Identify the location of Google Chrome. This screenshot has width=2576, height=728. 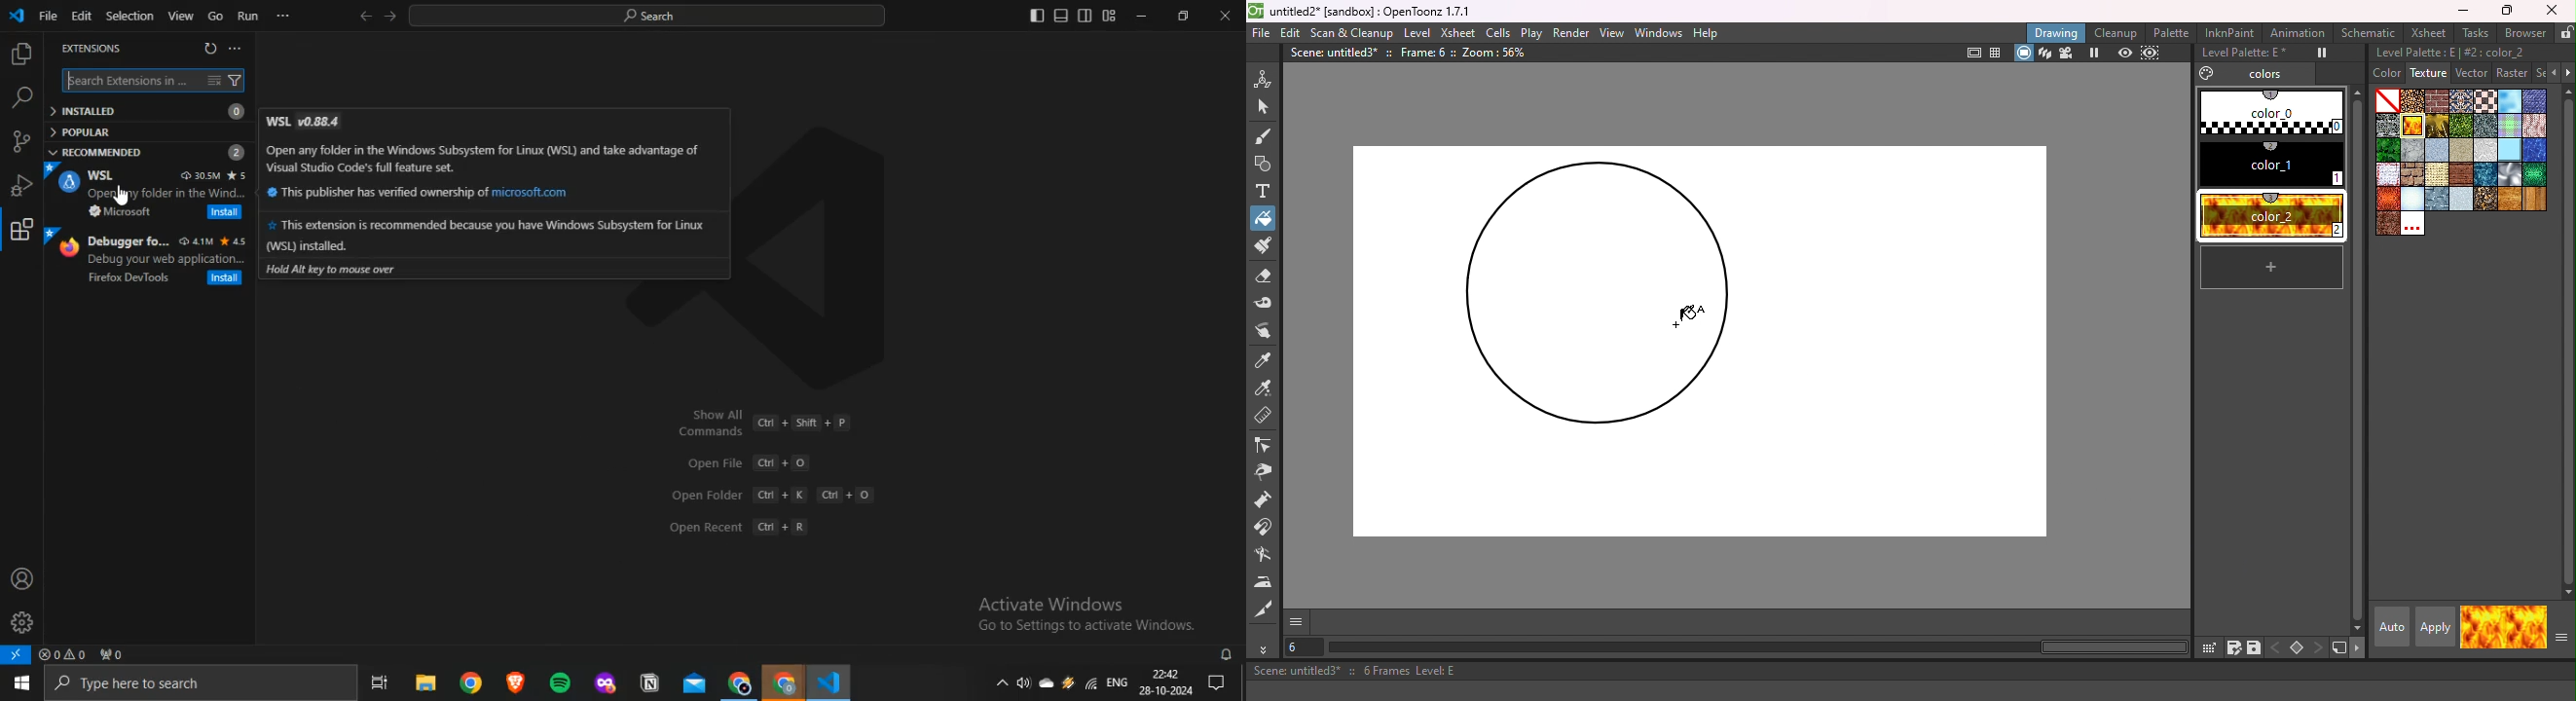
(739, 683).